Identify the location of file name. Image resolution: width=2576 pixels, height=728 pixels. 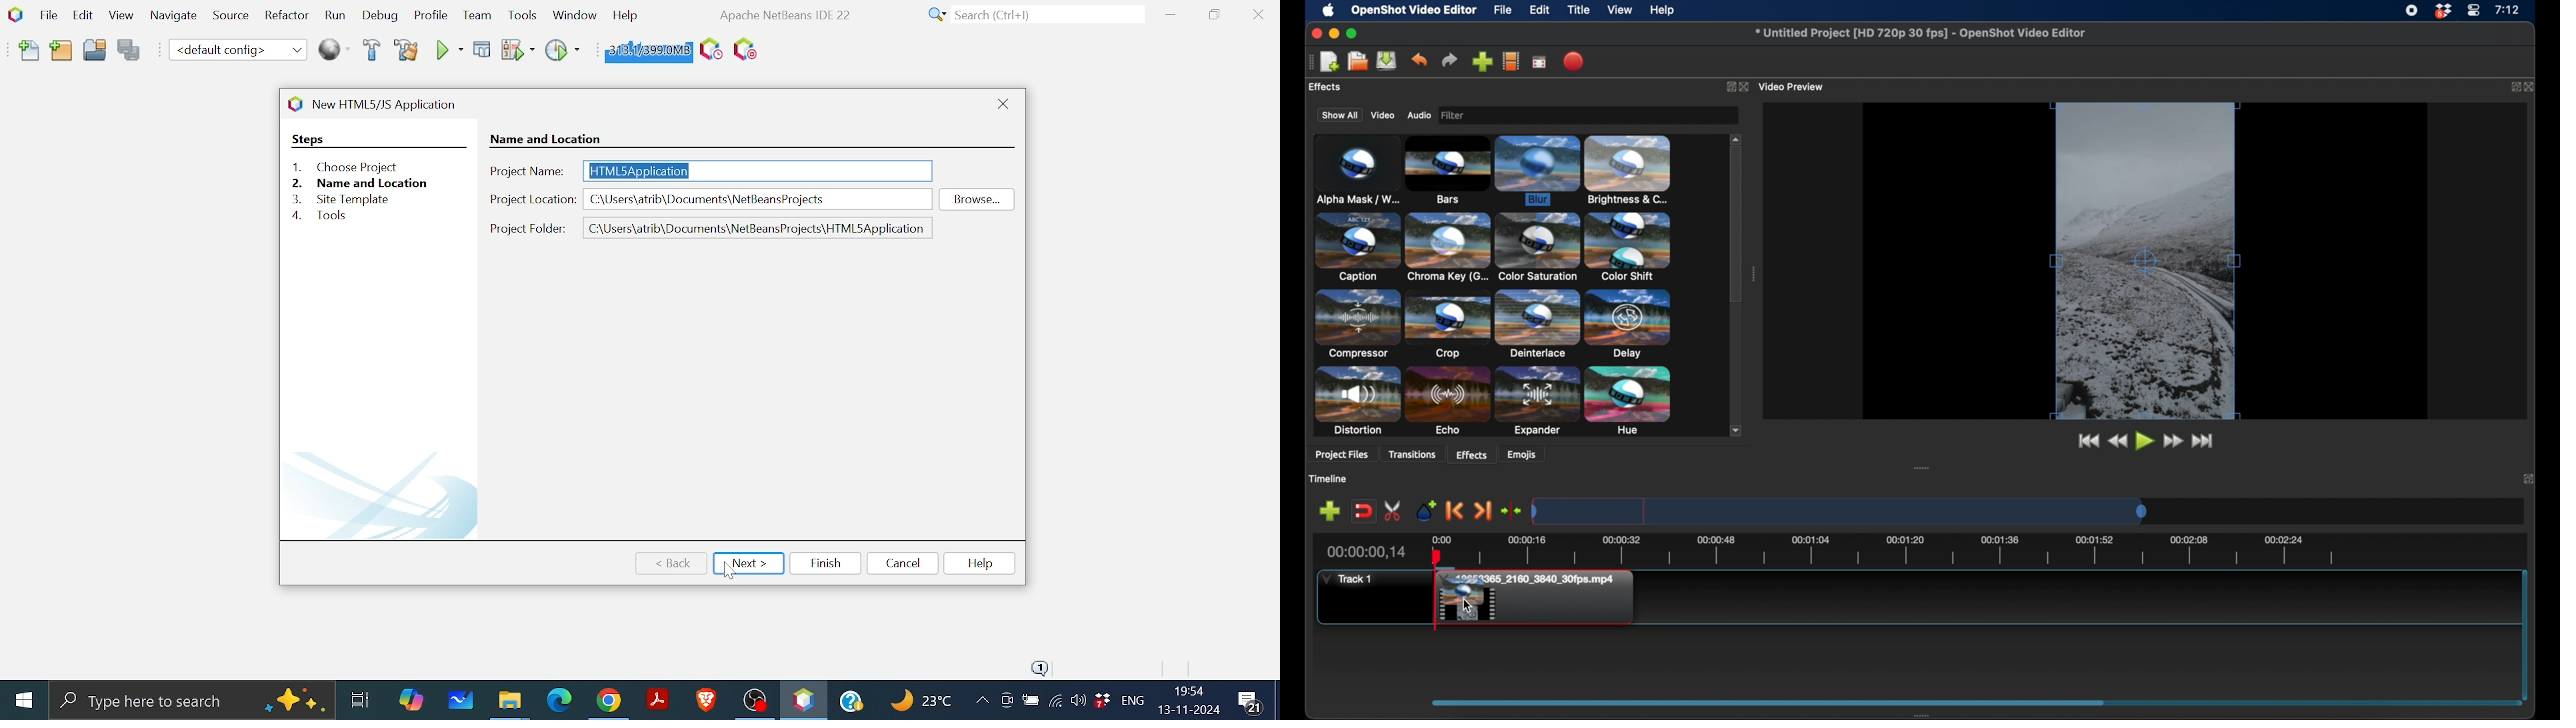
(1921, 33).